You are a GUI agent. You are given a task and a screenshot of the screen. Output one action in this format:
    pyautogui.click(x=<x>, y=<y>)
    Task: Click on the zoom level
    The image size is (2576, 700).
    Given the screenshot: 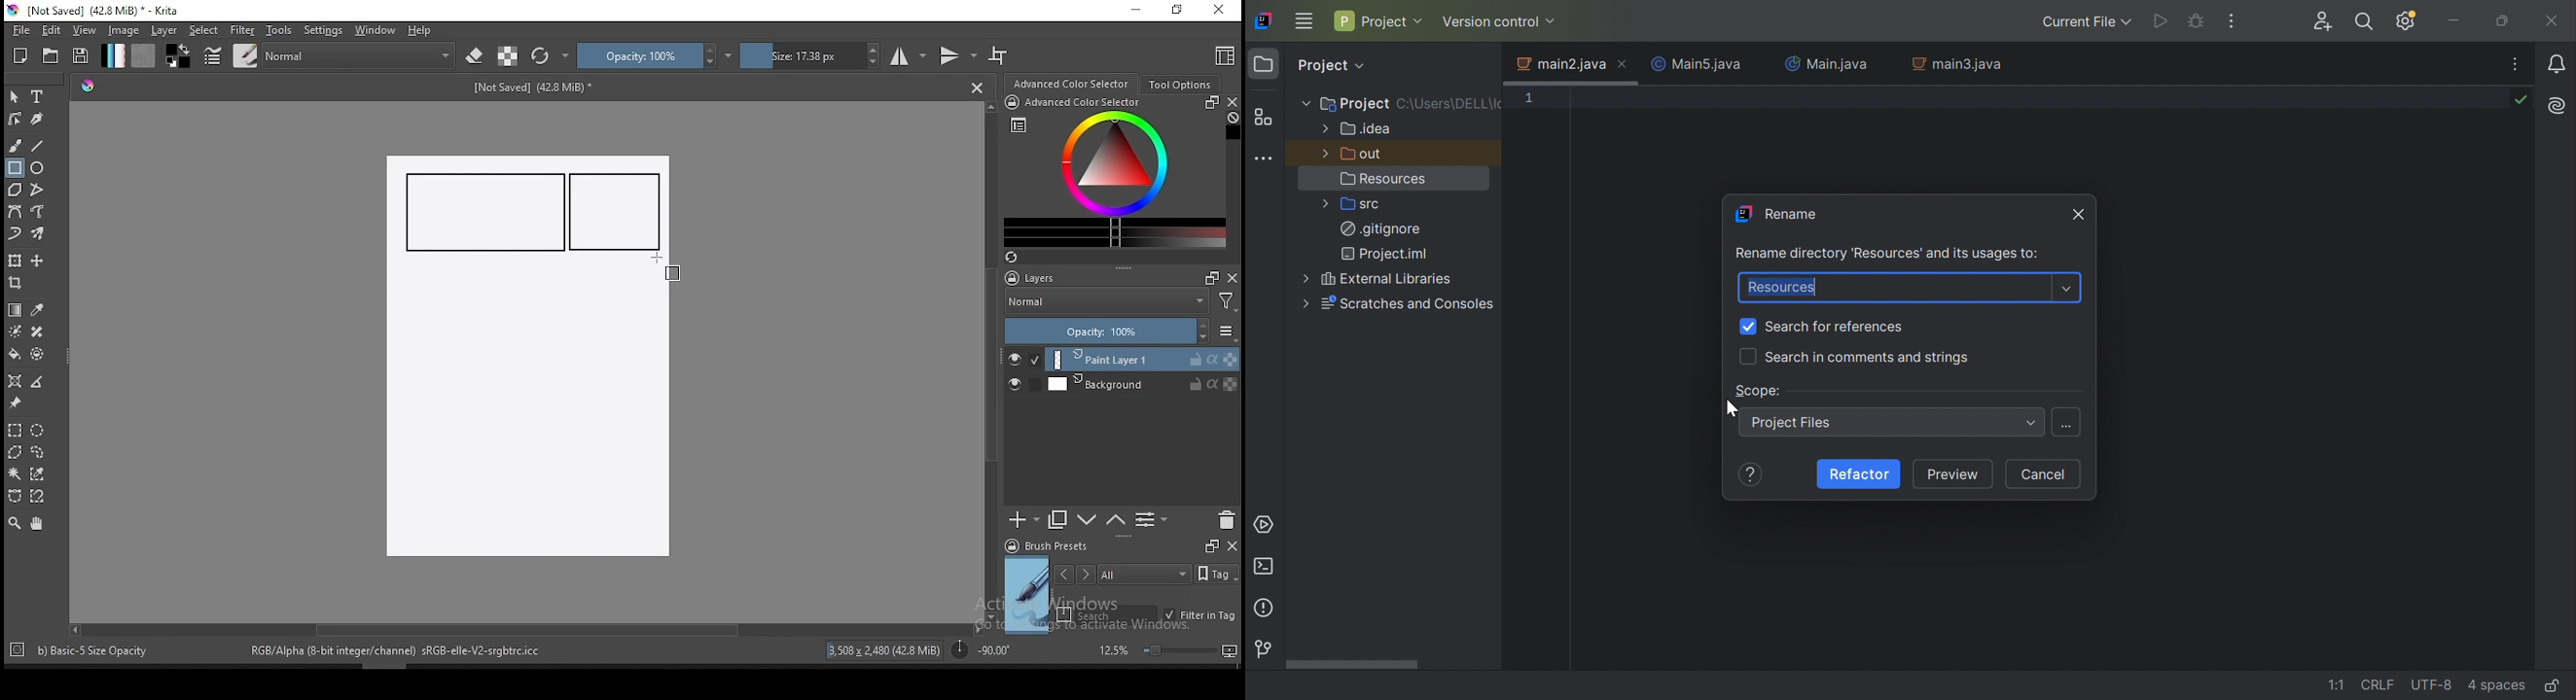 What is the action you would take?
    pyautogui.click(x=1167, y=649)
    